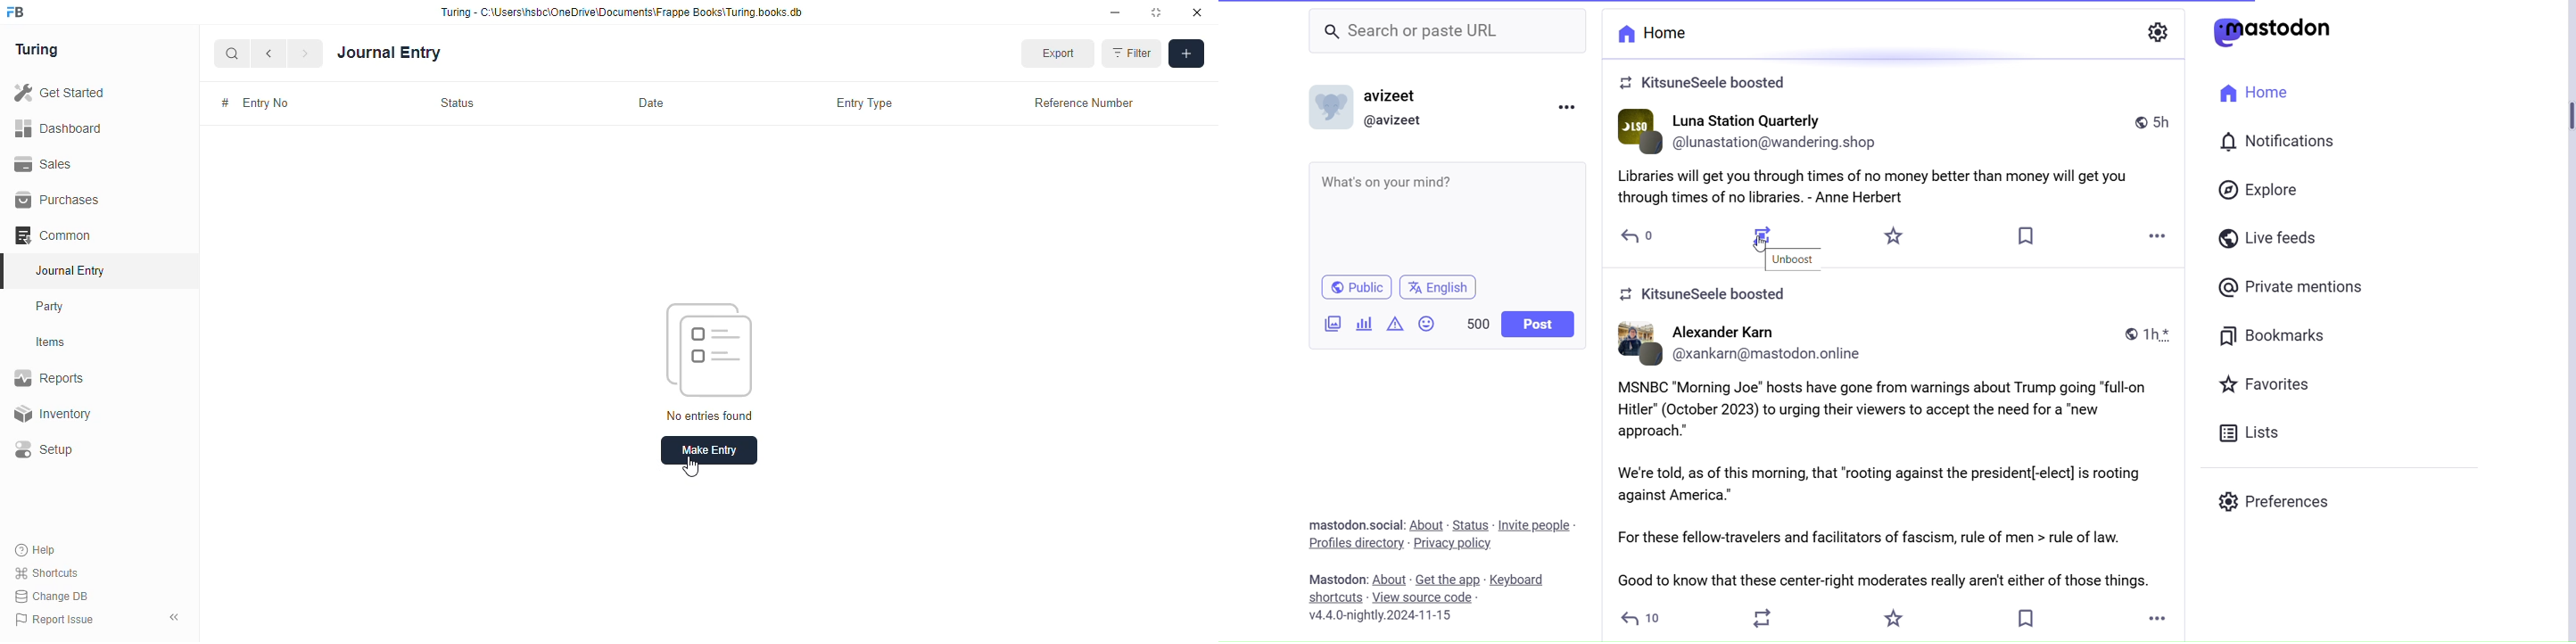  Describe the element at coordinates (57, 200) in the screenshot. I see `purchases` at that location.